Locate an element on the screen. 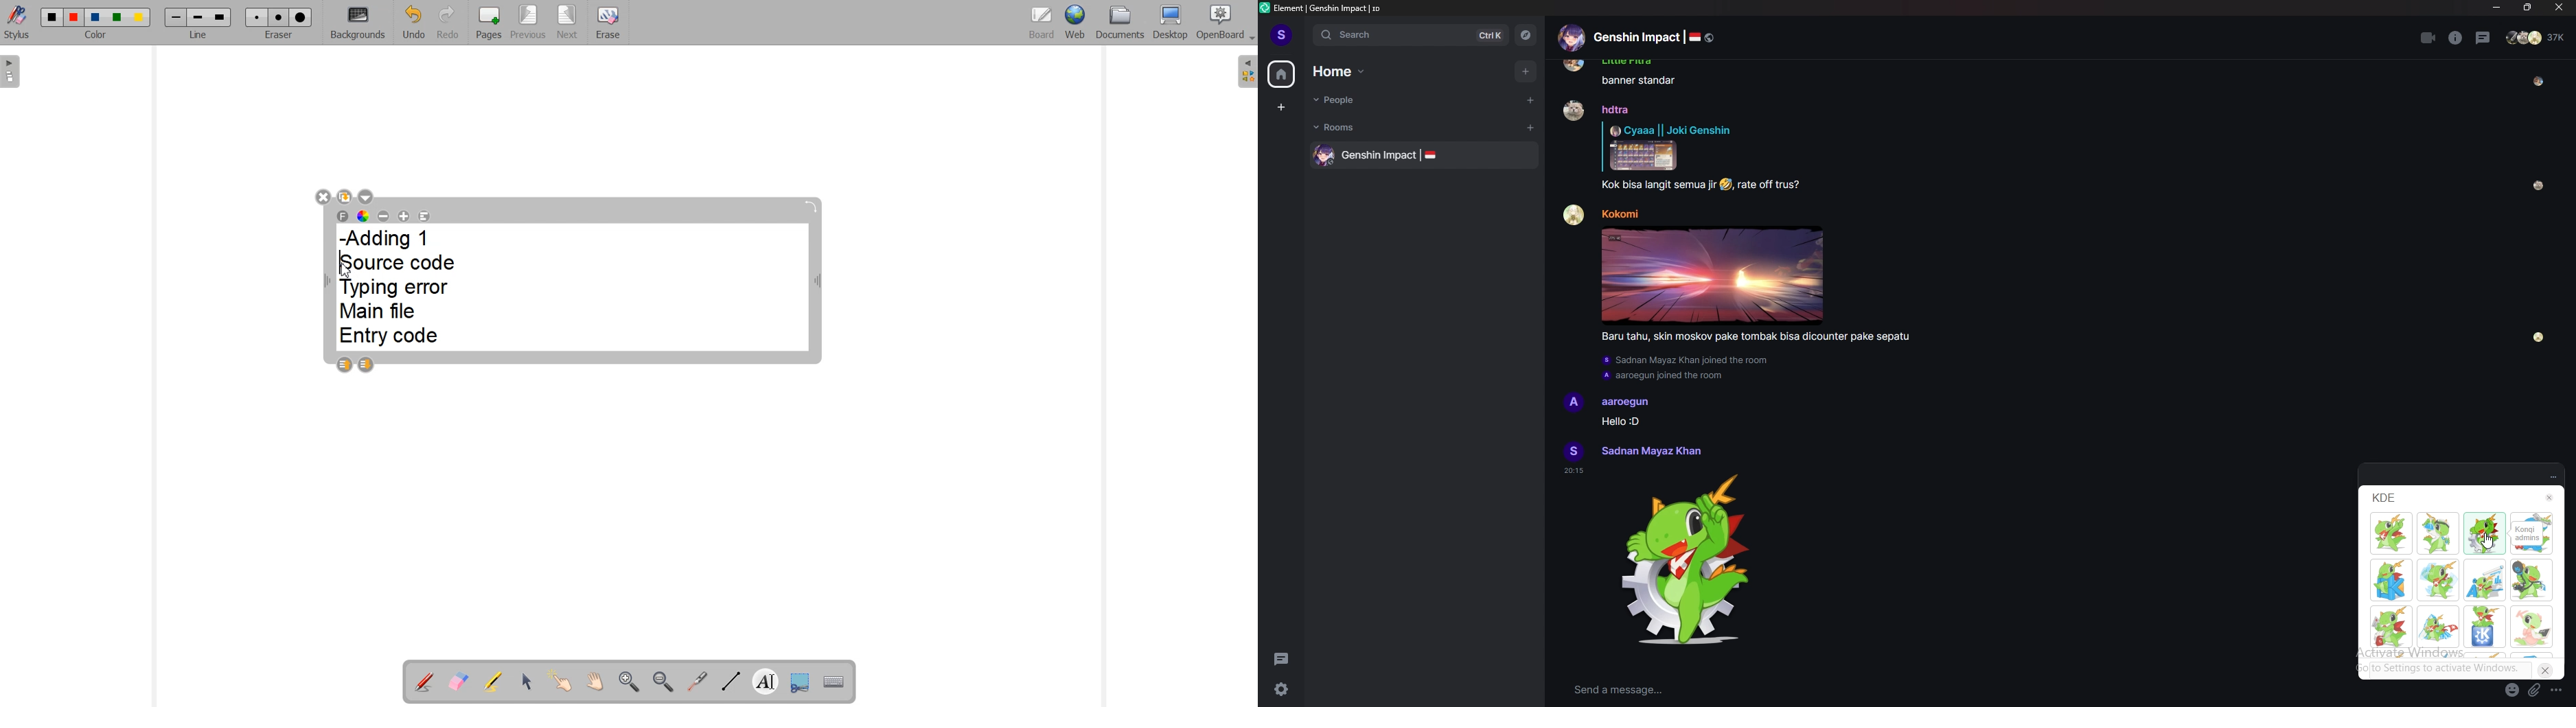 The width and height of the screenshot is (2576, 728). Genshin Impact is located at coordinates (1379, 156).